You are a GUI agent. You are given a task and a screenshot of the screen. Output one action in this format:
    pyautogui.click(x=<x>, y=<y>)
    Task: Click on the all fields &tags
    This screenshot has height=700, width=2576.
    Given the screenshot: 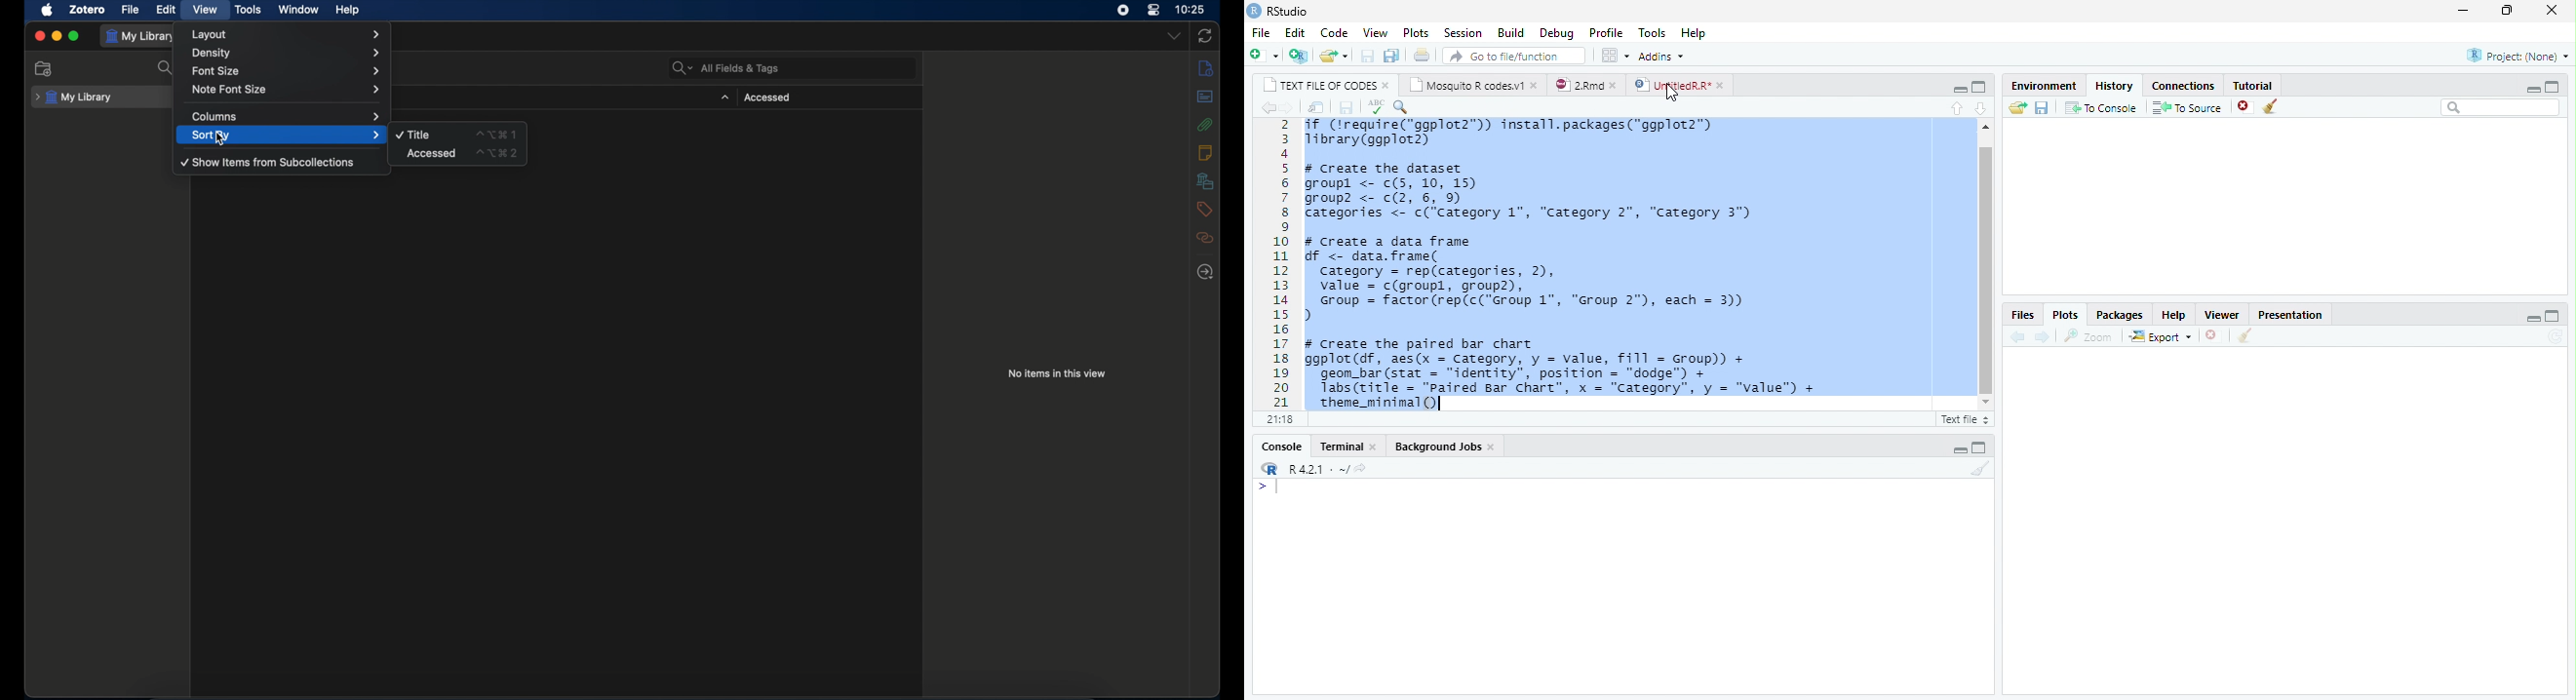 What is the action you would take?
    pyautogui.click(x=725, y=68)
    